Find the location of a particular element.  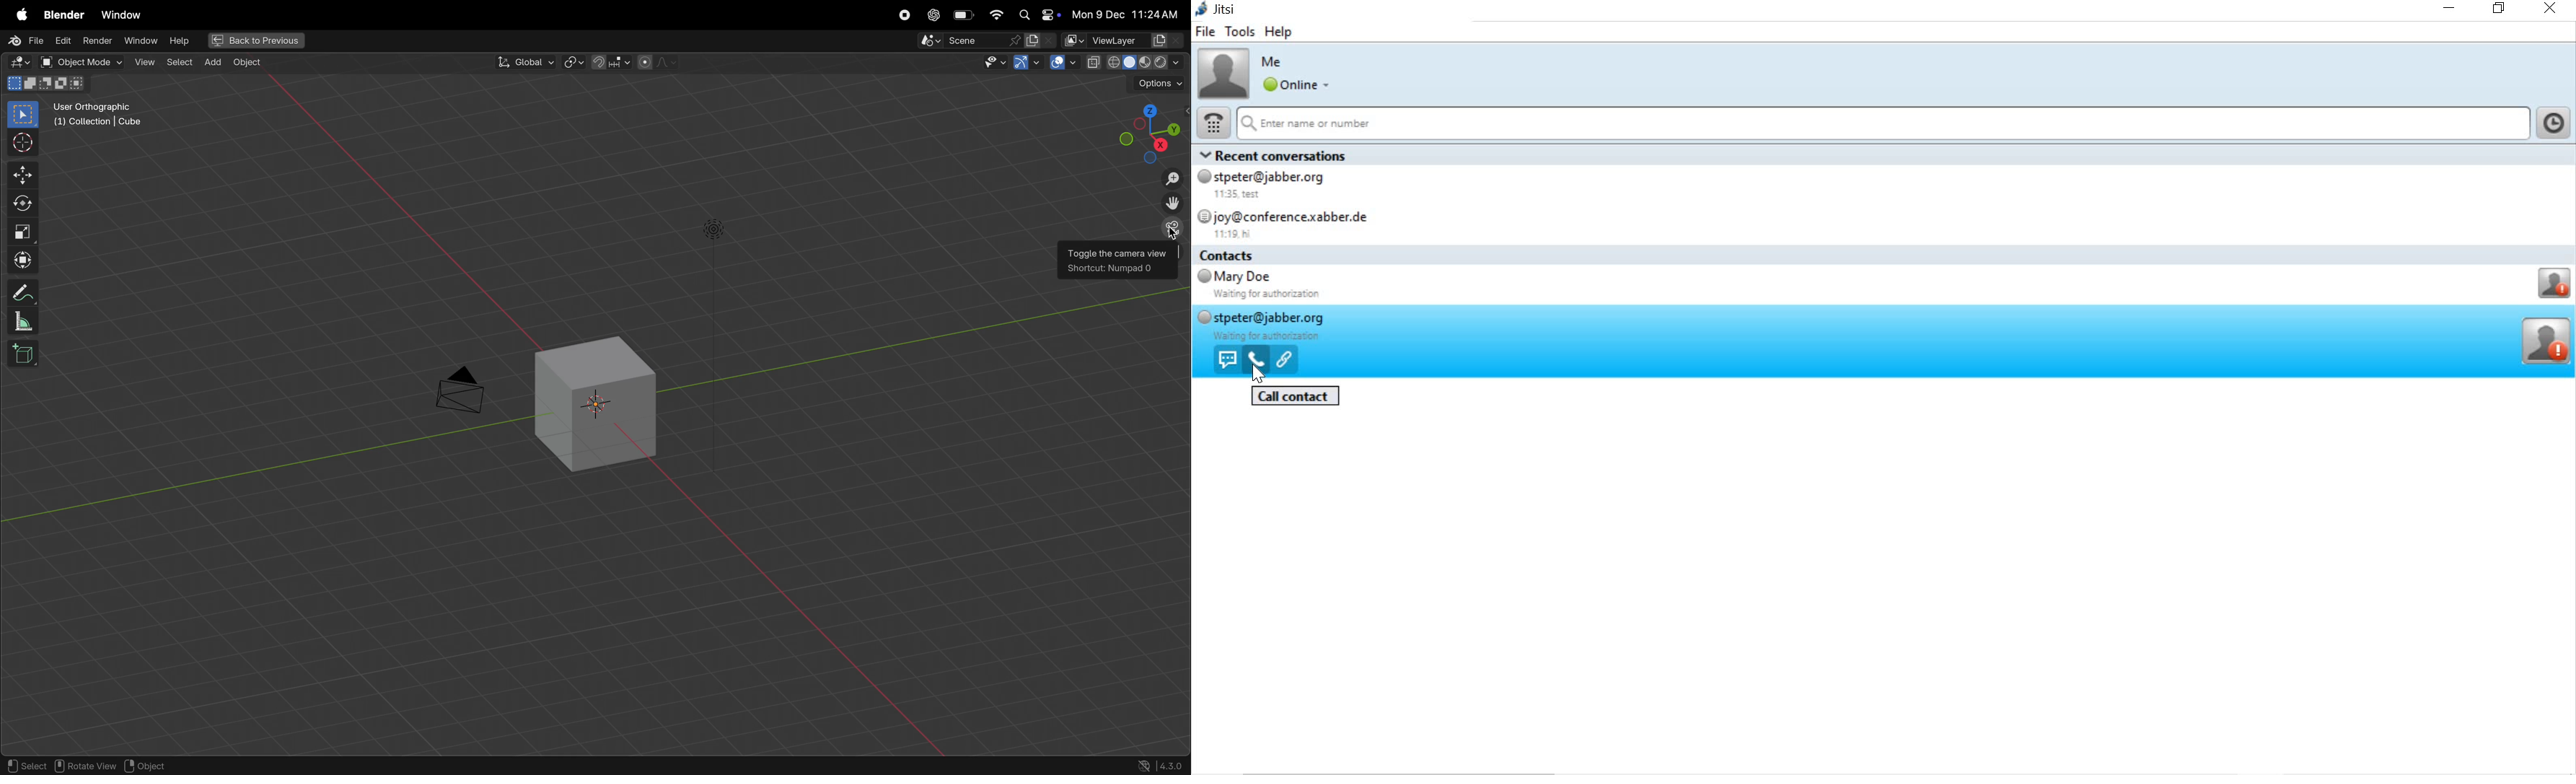

object mode is located at coordinates (78, 61).